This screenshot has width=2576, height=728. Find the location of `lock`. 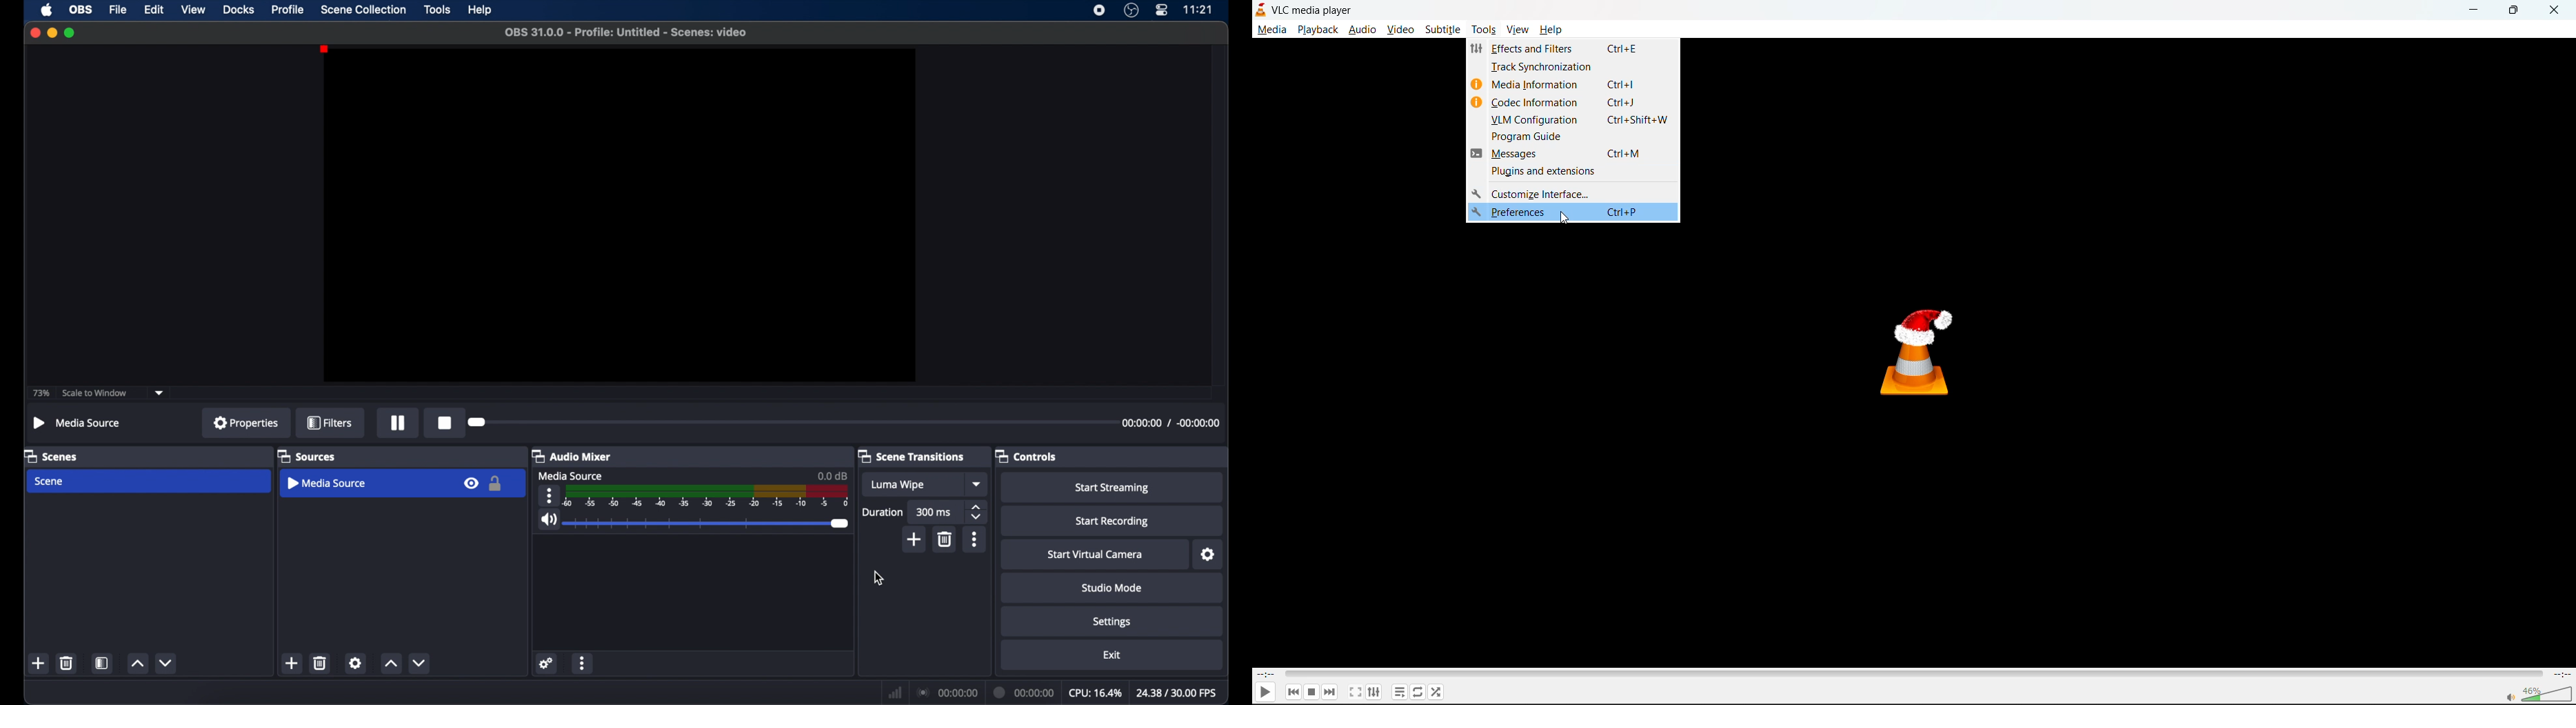

lock is located at coordinates (497, 484).